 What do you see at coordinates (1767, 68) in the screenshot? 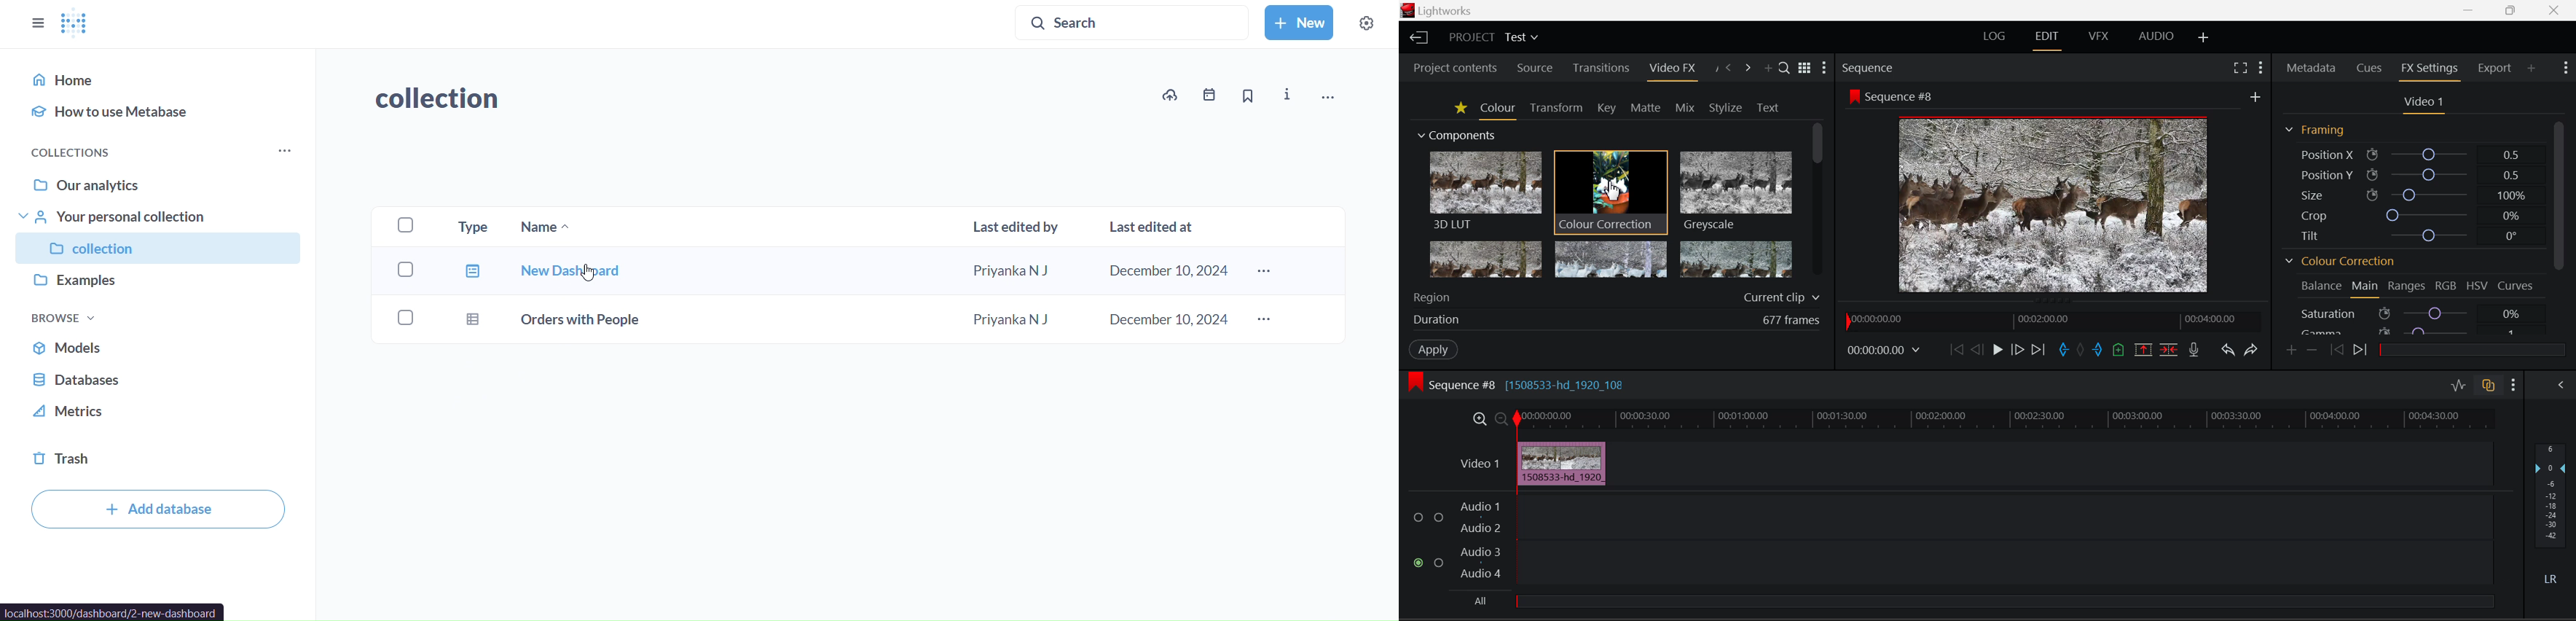
I see `Add Panel` at bounding box center [1767, 68].